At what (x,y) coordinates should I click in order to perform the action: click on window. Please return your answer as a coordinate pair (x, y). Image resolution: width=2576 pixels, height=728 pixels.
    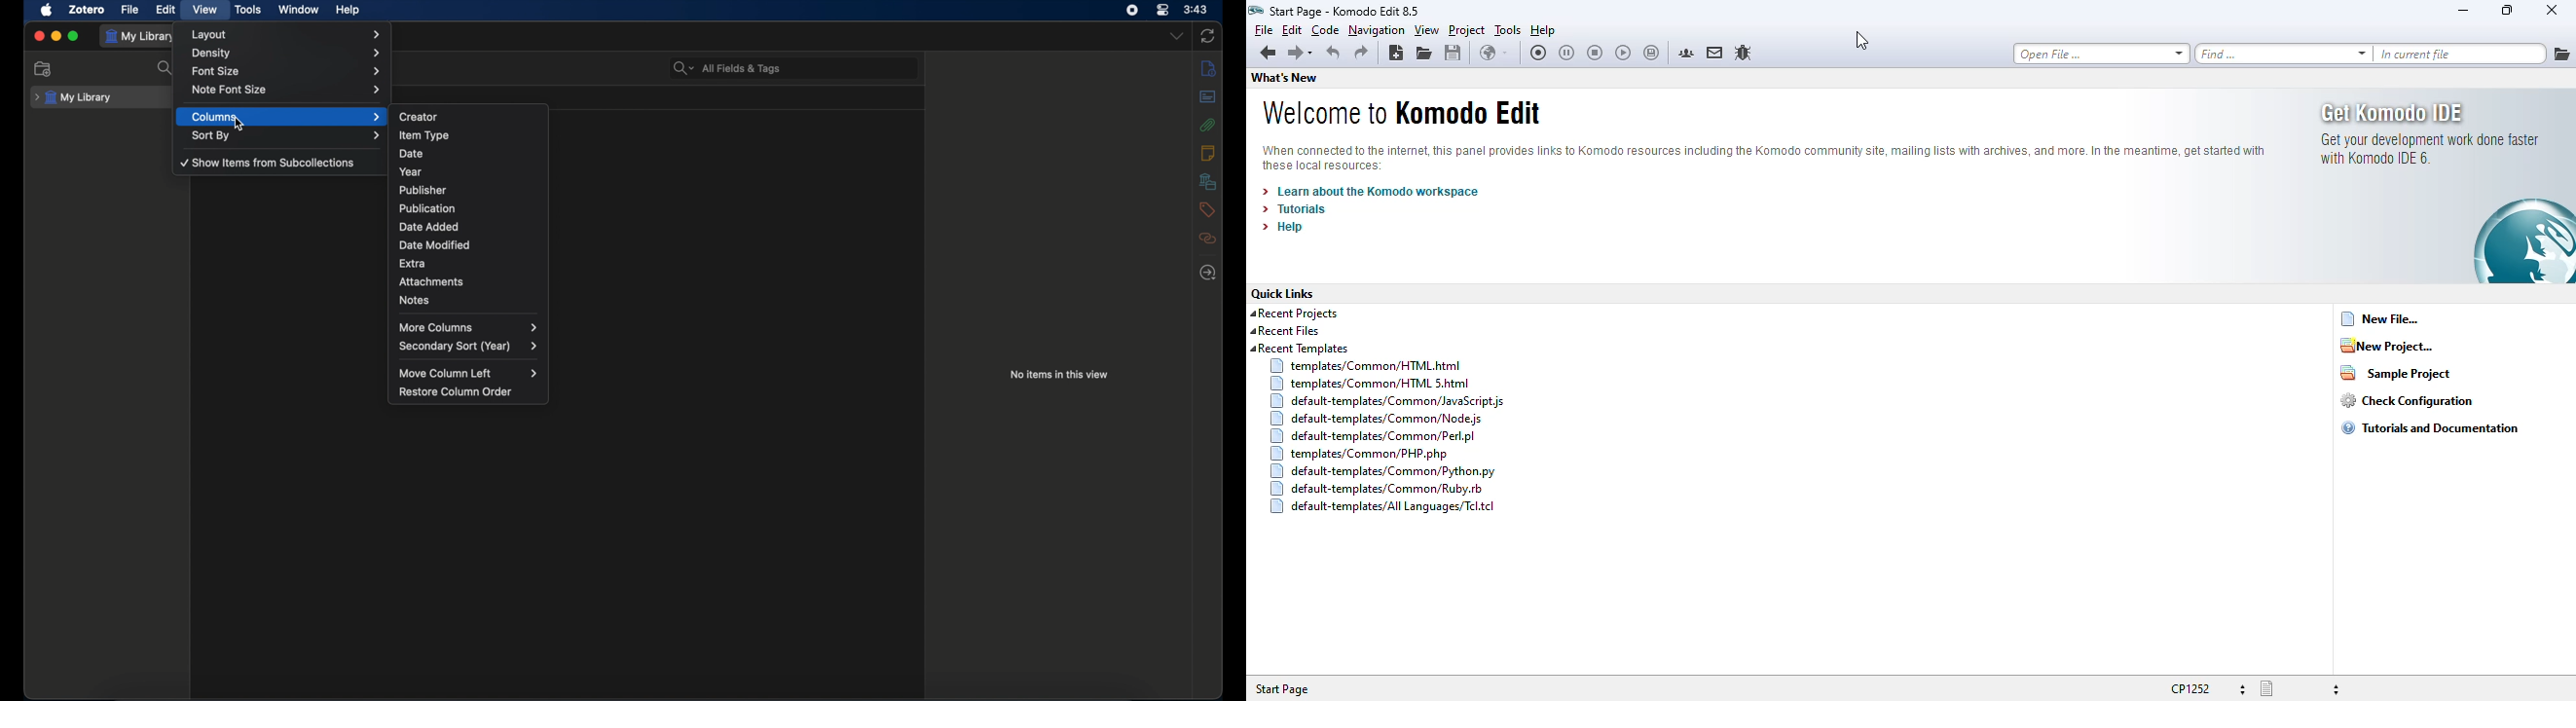
    Looking at the image, I should click on (297, 9).